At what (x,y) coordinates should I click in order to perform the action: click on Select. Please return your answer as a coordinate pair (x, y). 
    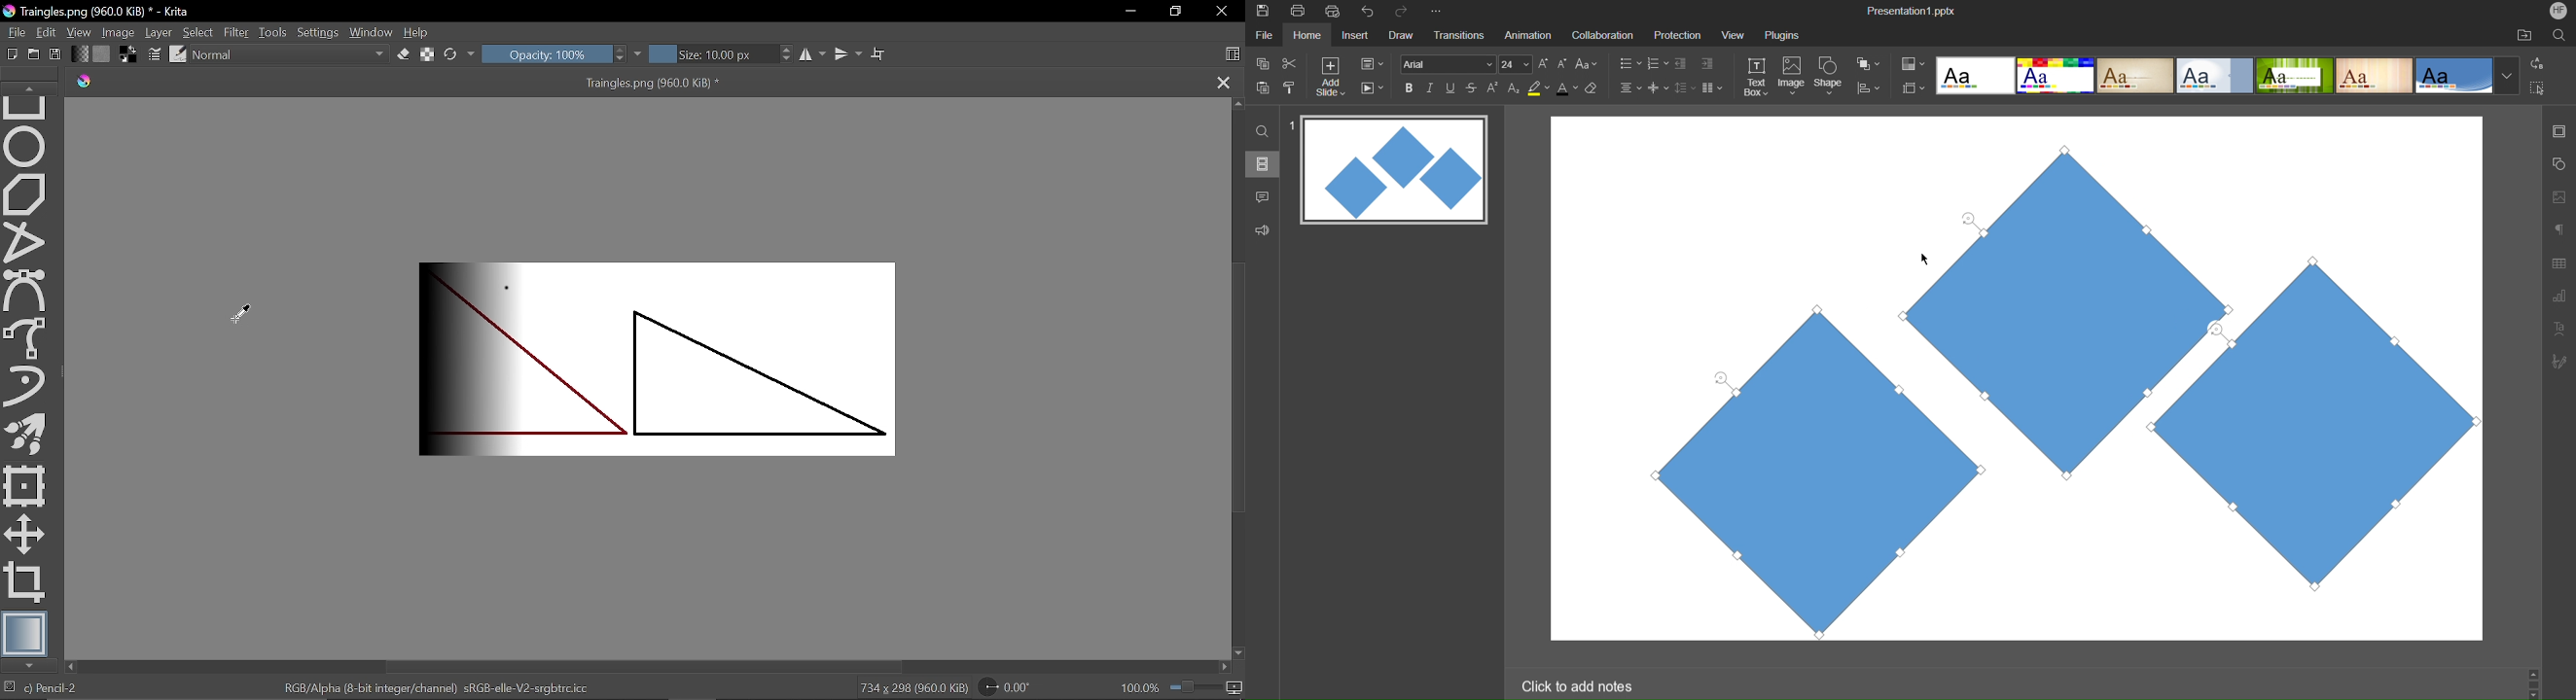
    Looking at the image, I should click on (198, 32).